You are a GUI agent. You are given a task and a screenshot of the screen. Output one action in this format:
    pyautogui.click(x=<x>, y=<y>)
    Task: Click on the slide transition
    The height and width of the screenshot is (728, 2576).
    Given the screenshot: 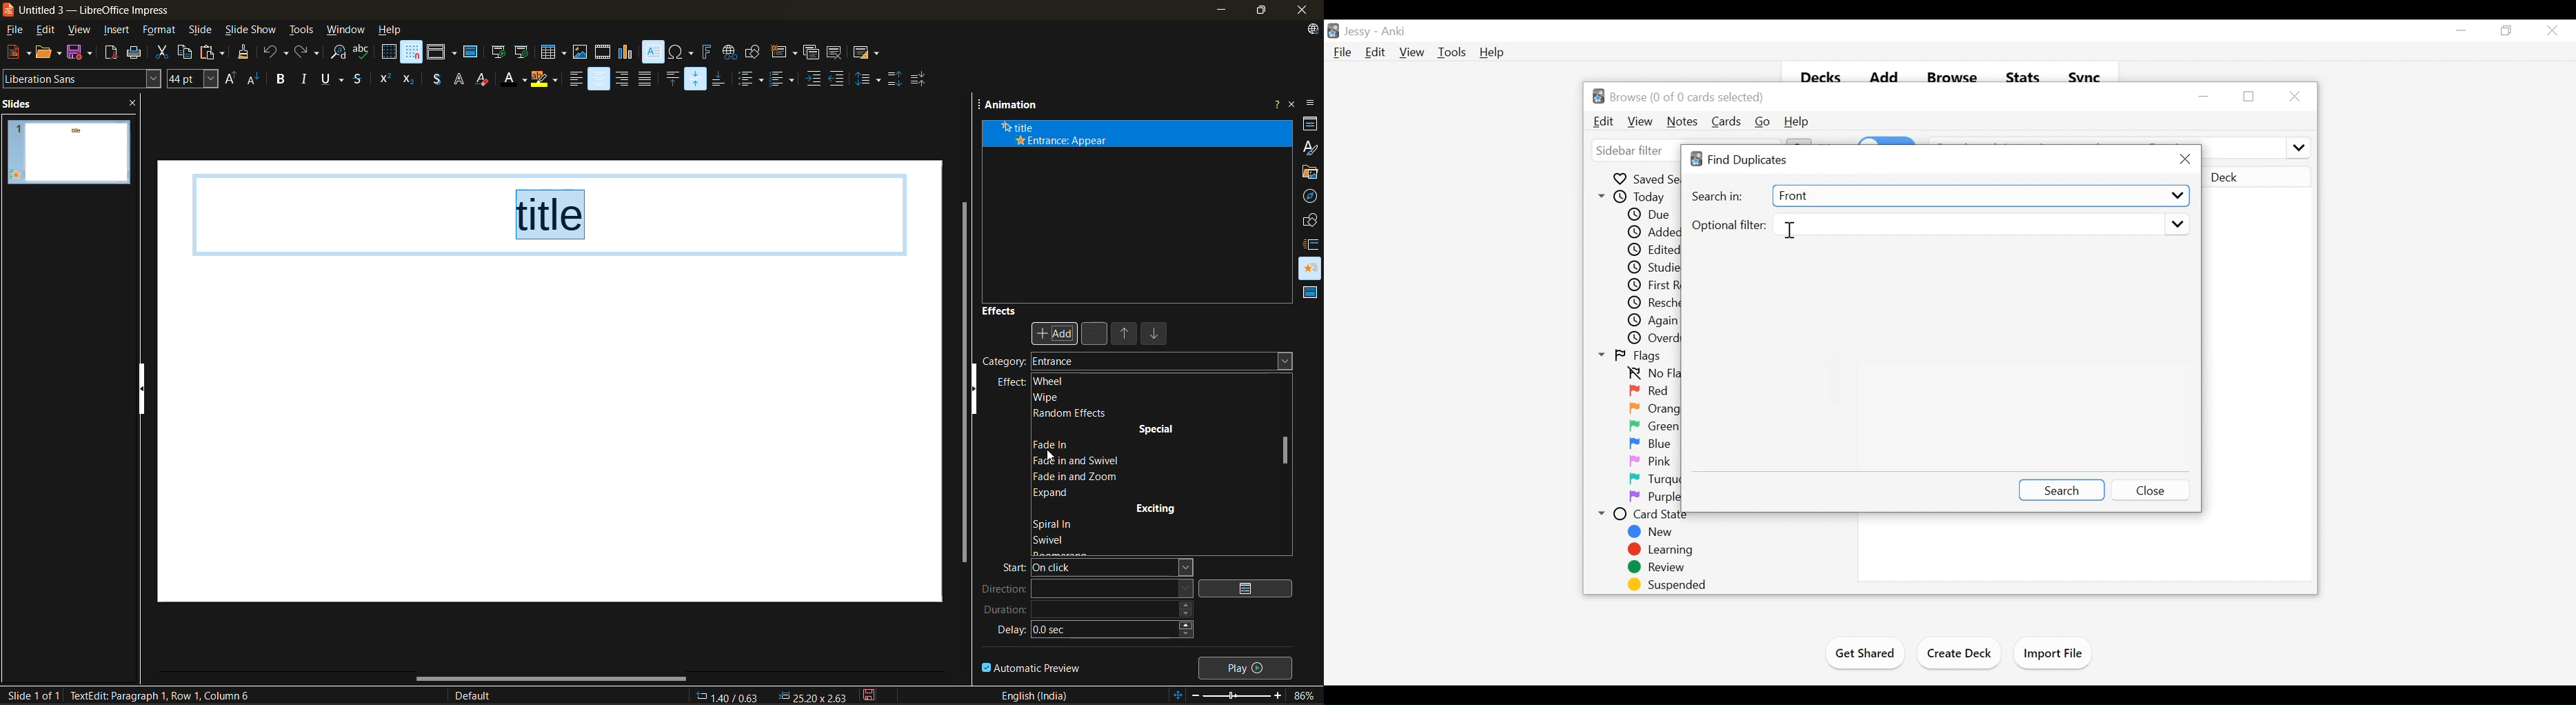 What is the action you would take?
    pyautogui.click(x=1312, y=244)
    